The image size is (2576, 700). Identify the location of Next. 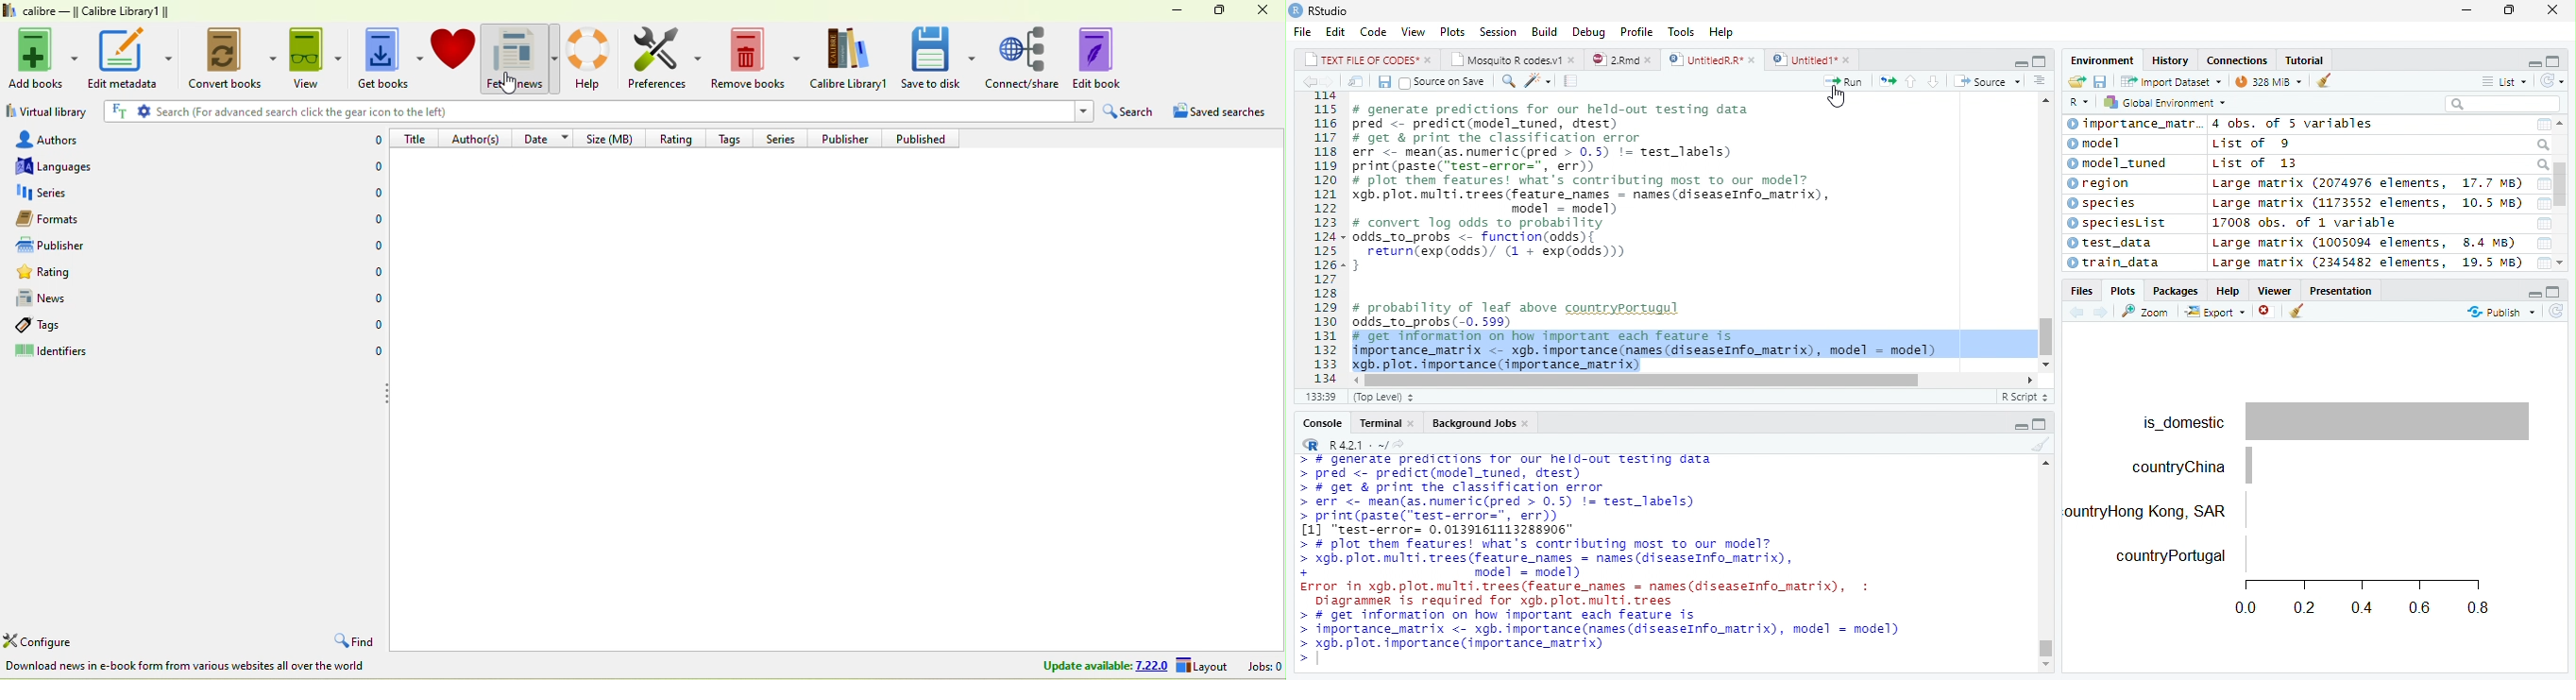
(2100, 313).